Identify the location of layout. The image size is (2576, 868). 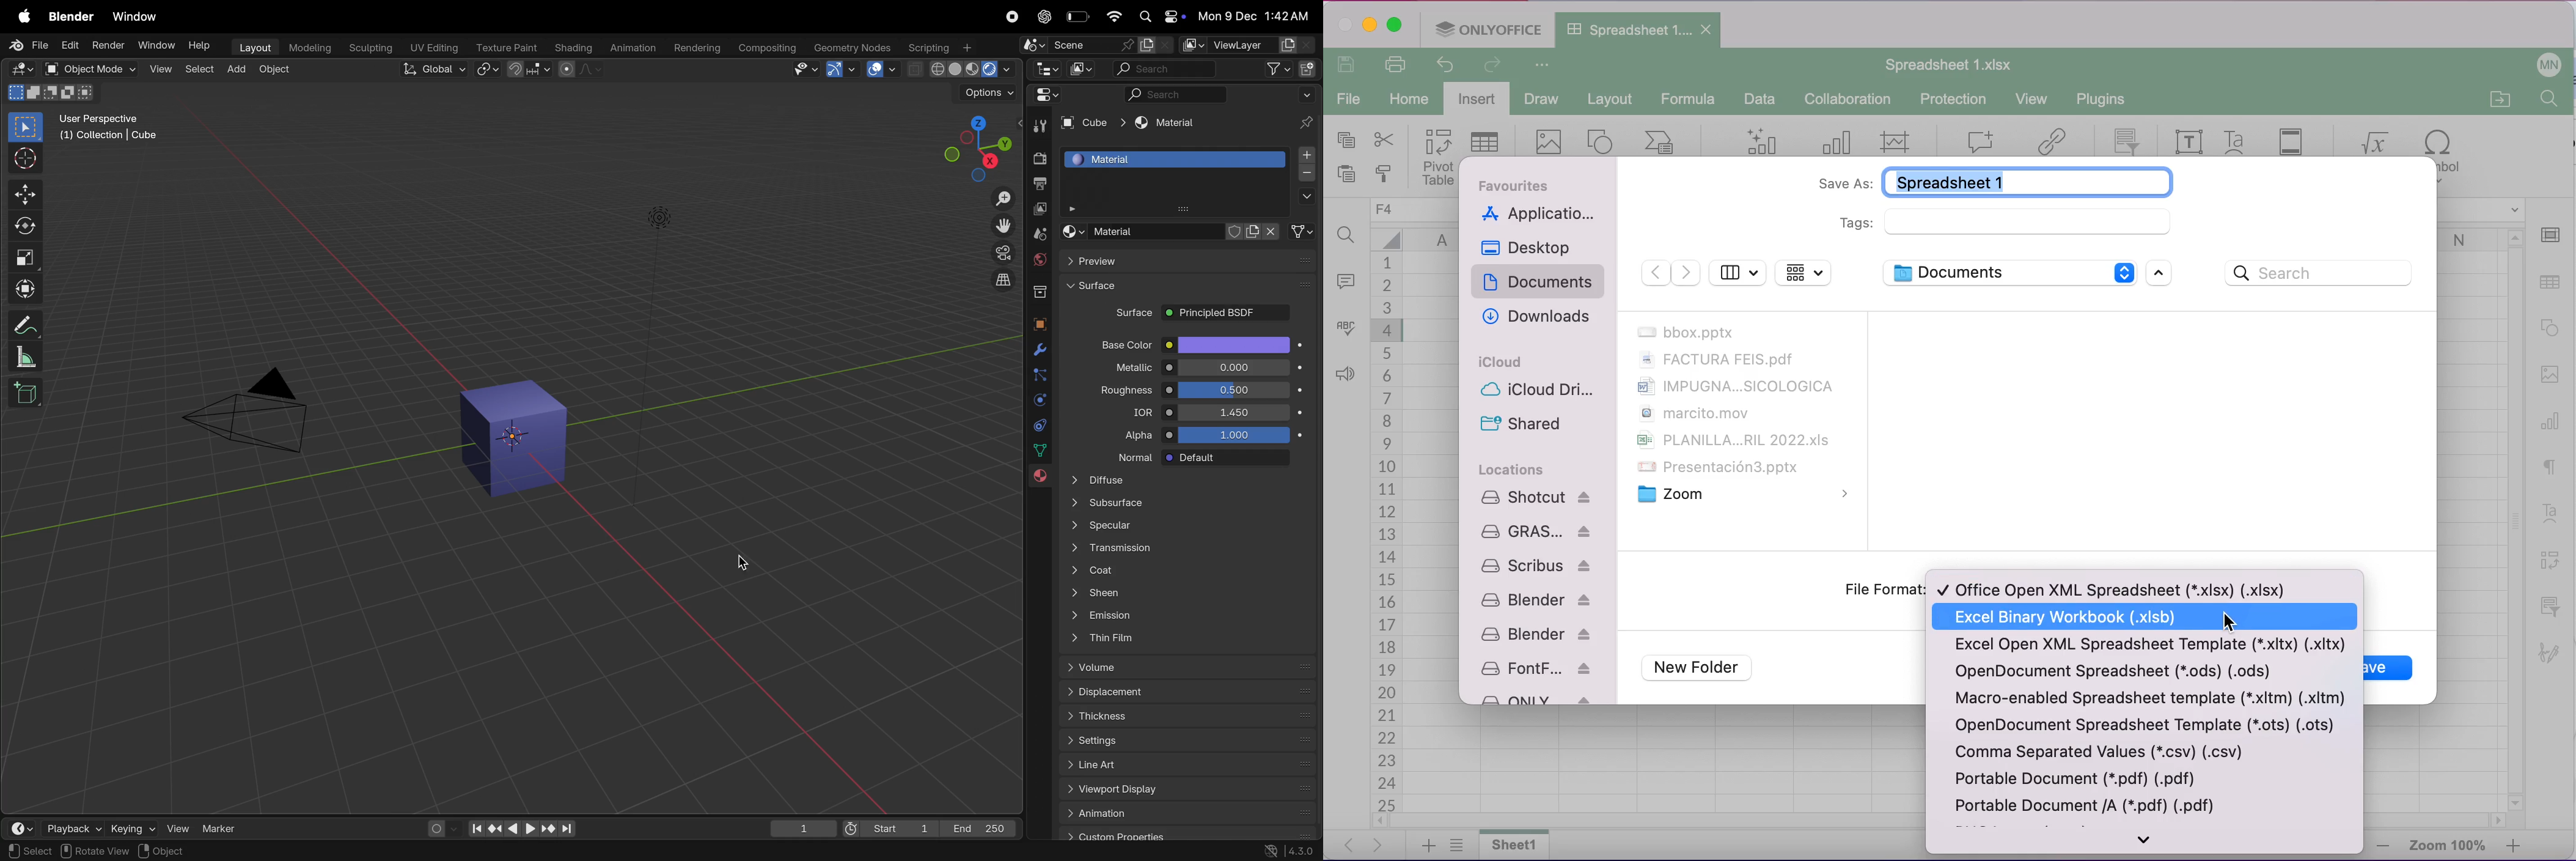
(253, 49).